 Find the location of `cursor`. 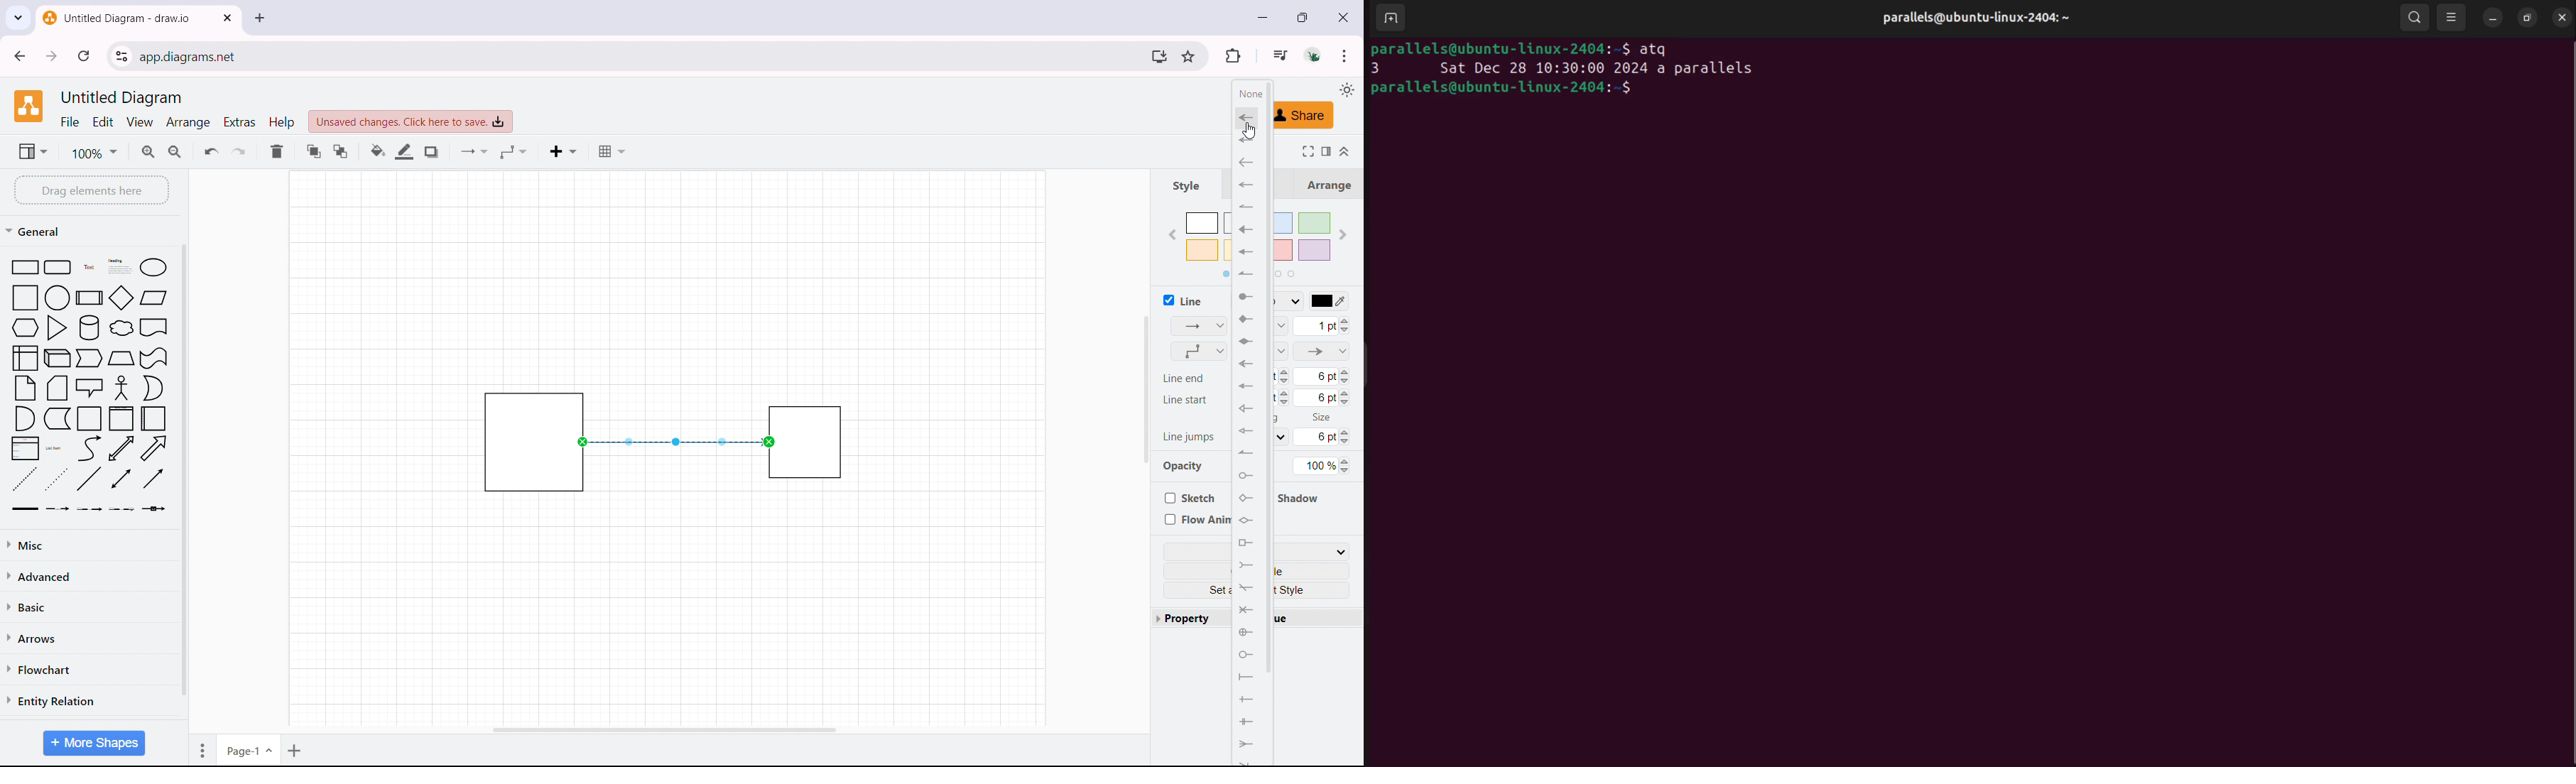

cursor is located at coordinates (1247, 133).